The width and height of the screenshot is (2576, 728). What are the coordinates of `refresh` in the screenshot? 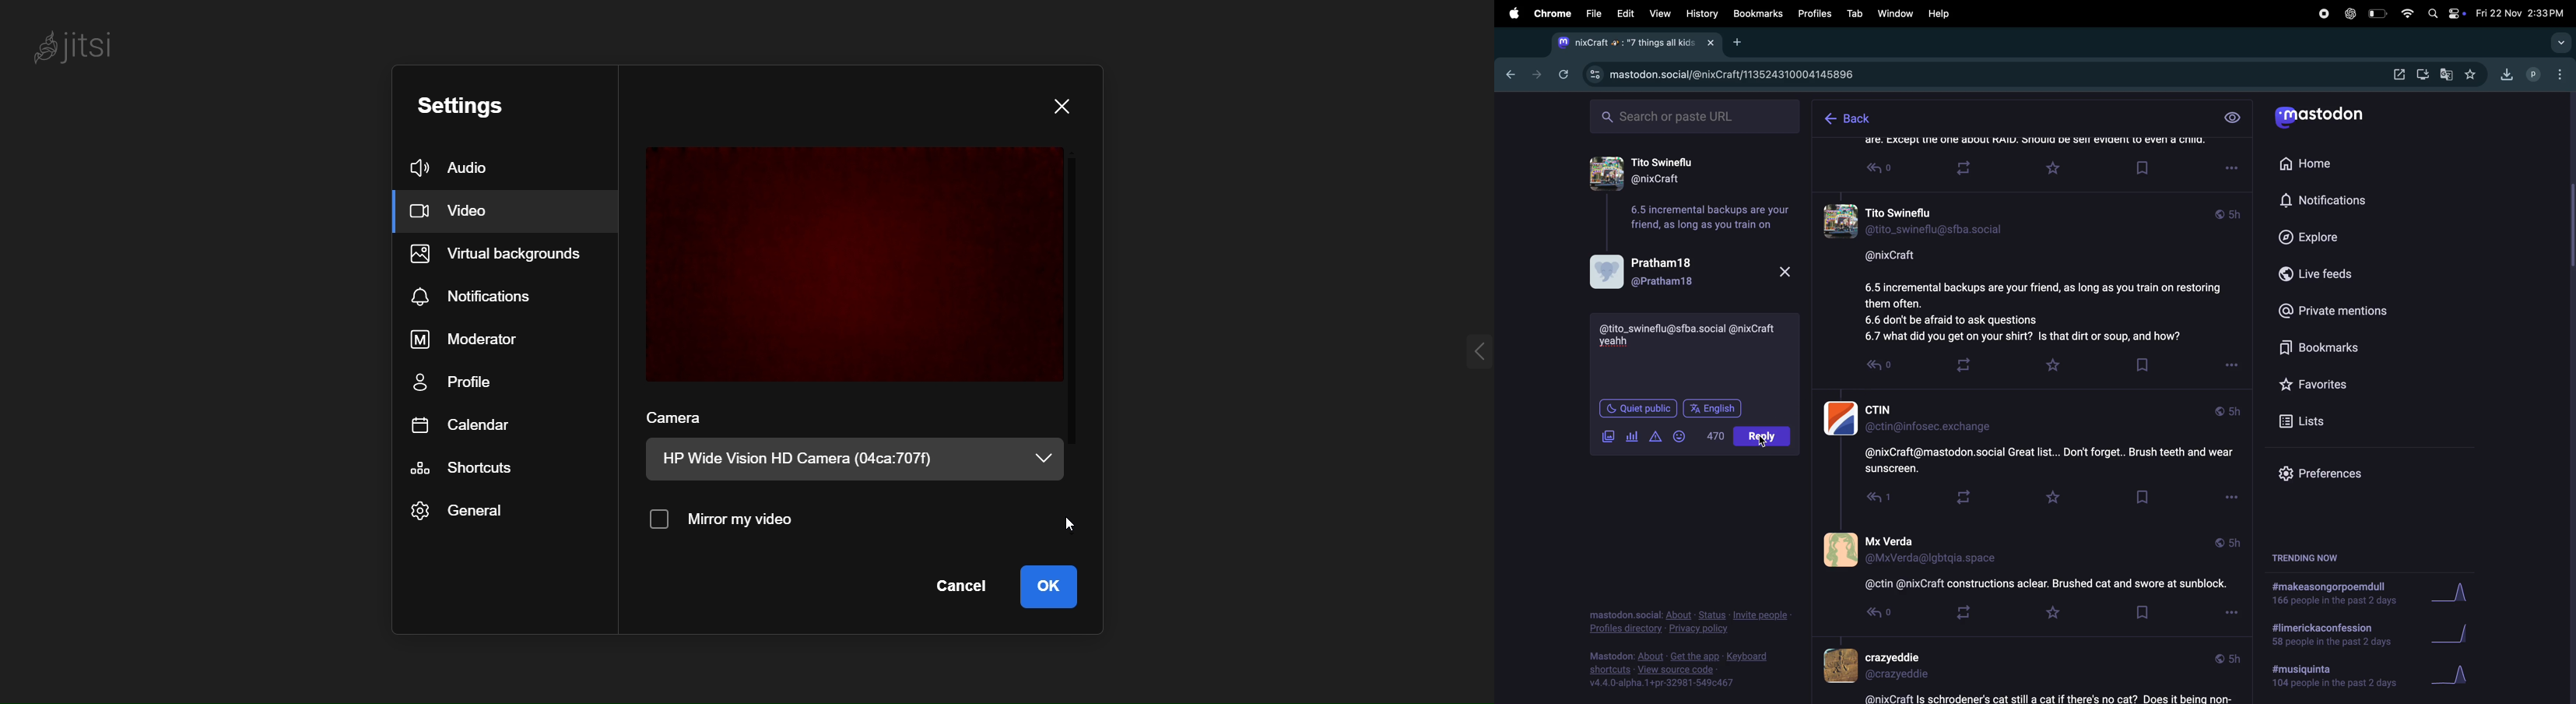 It's located at (1563, 74).